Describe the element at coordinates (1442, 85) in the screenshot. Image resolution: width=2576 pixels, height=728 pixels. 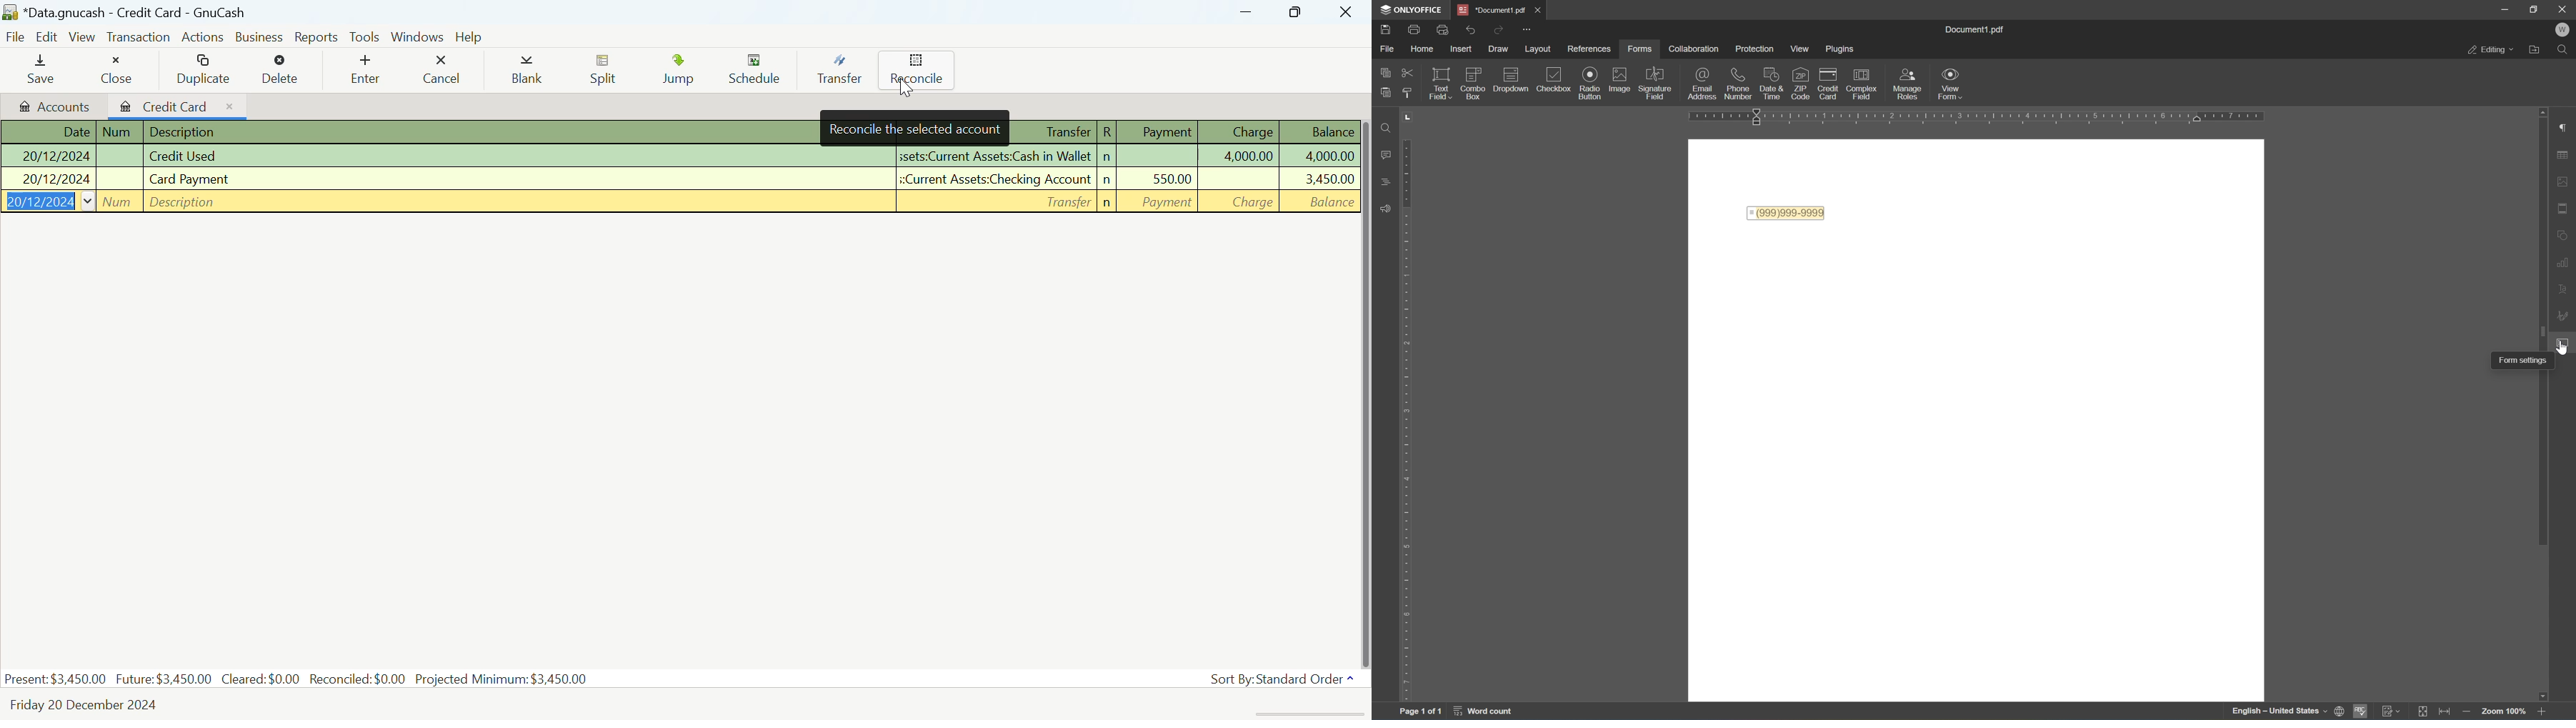
I see `text field` at that location.